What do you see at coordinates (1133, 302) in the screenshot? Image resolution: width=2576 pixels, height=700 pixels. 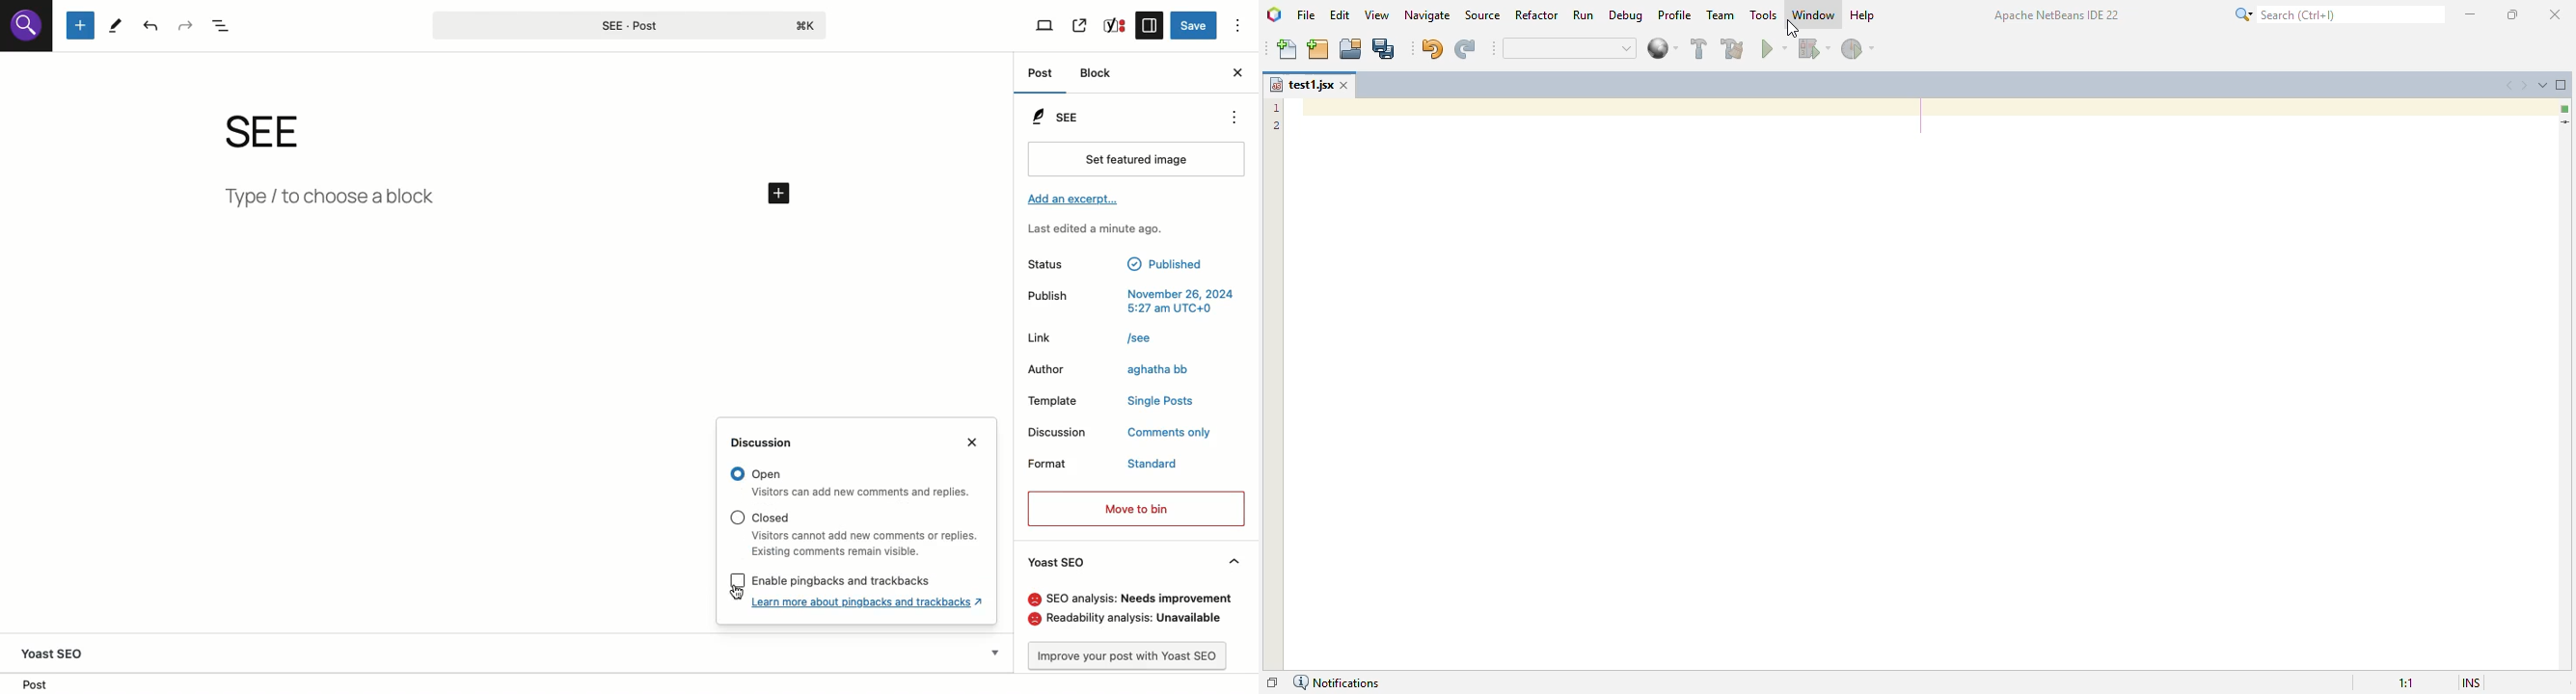 I see `Publish november 26, 2025 5:27am UTC+0` at bounding box center [1133, 302].